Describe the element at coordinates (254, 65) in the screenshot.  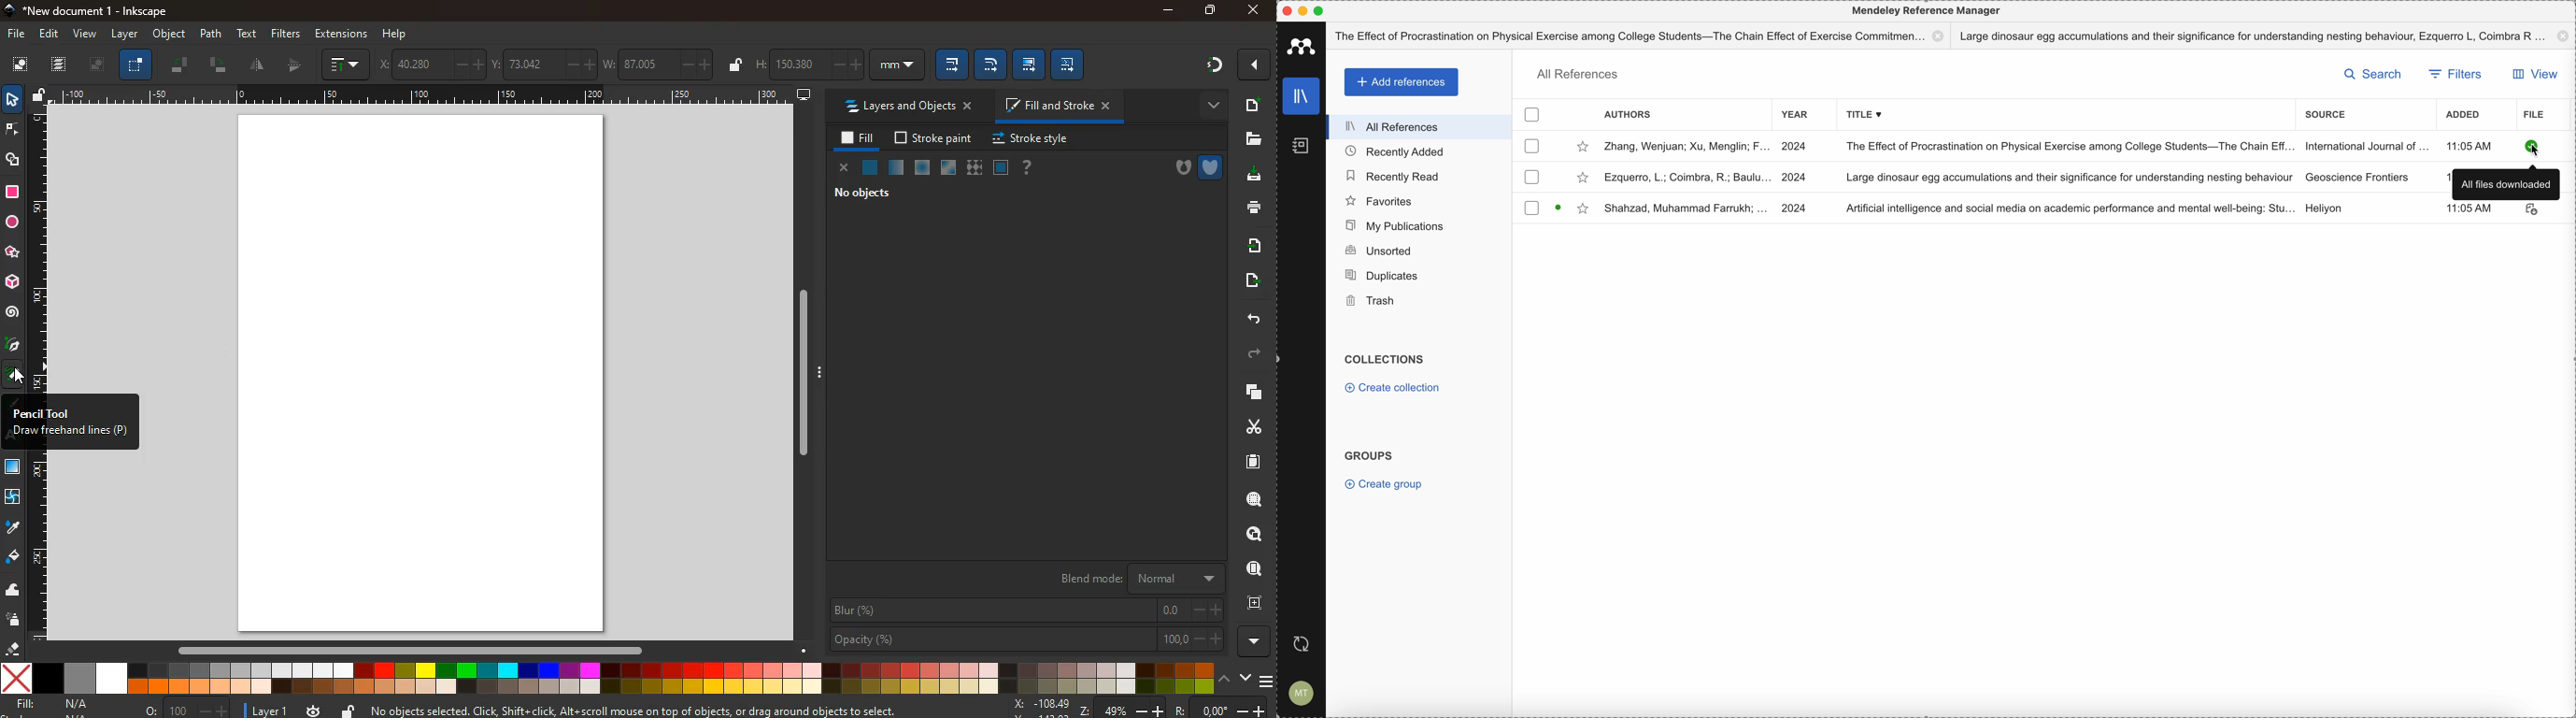
I see `divide` at that location.